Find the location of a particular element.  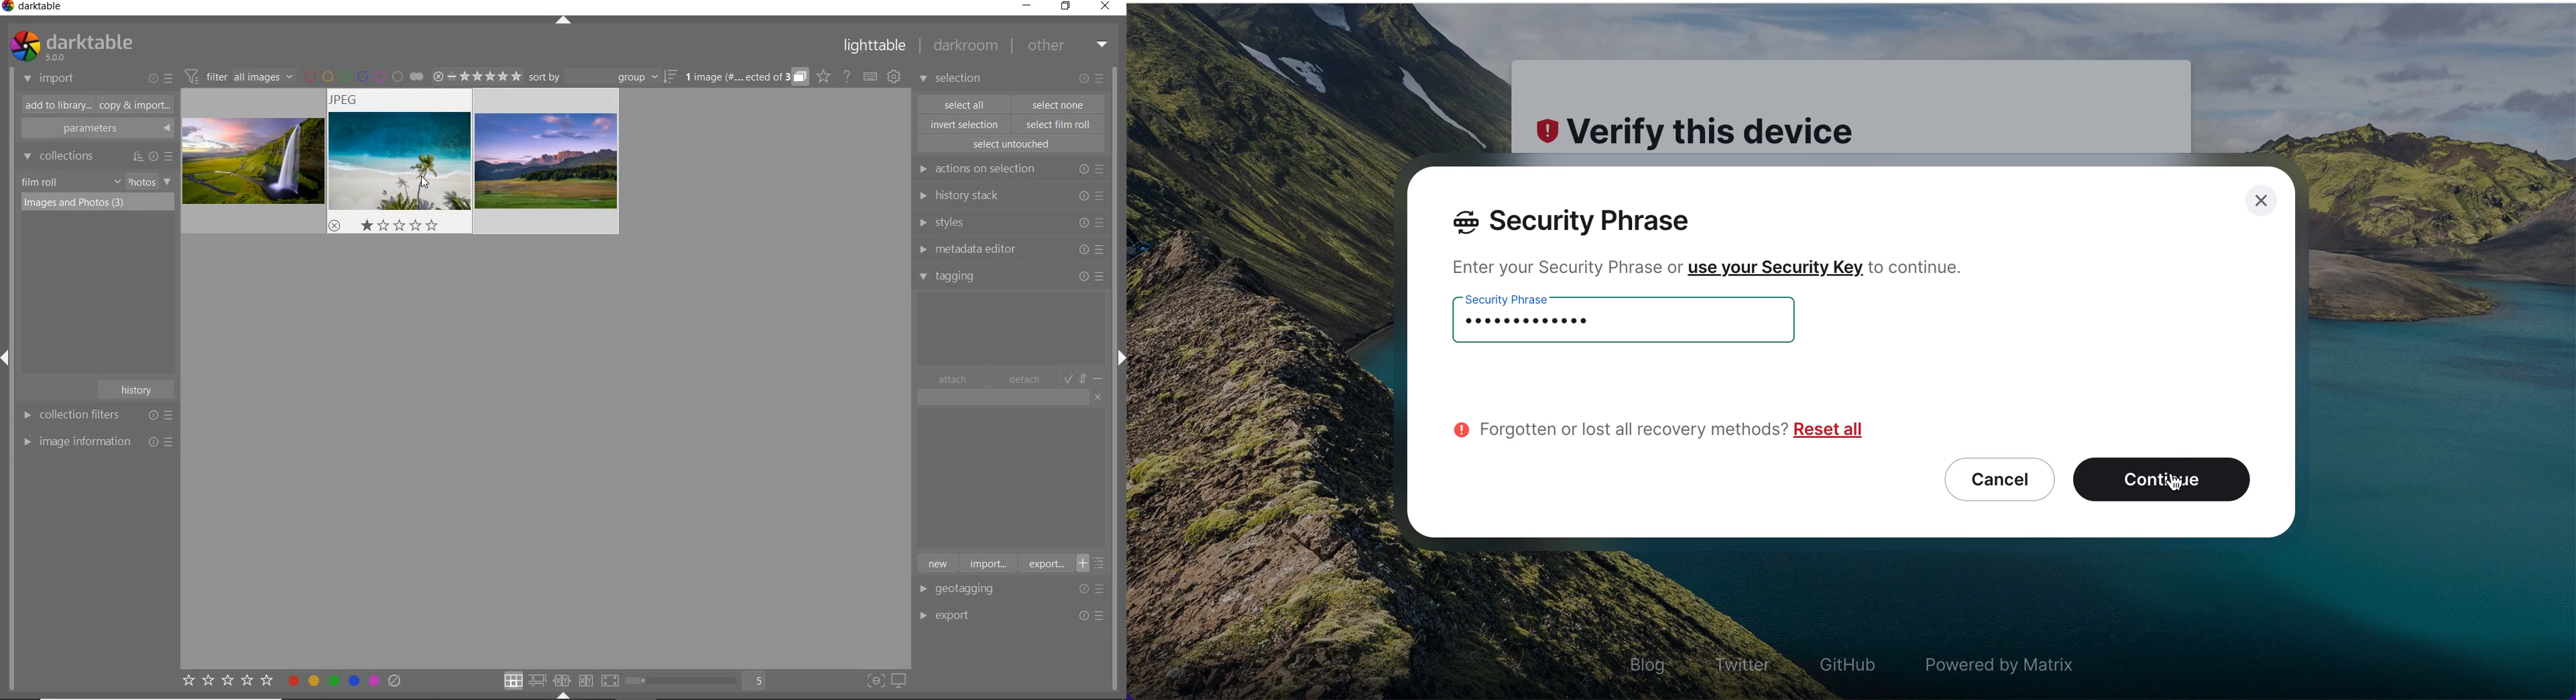

collection filters is located at coordinates (96, 414).